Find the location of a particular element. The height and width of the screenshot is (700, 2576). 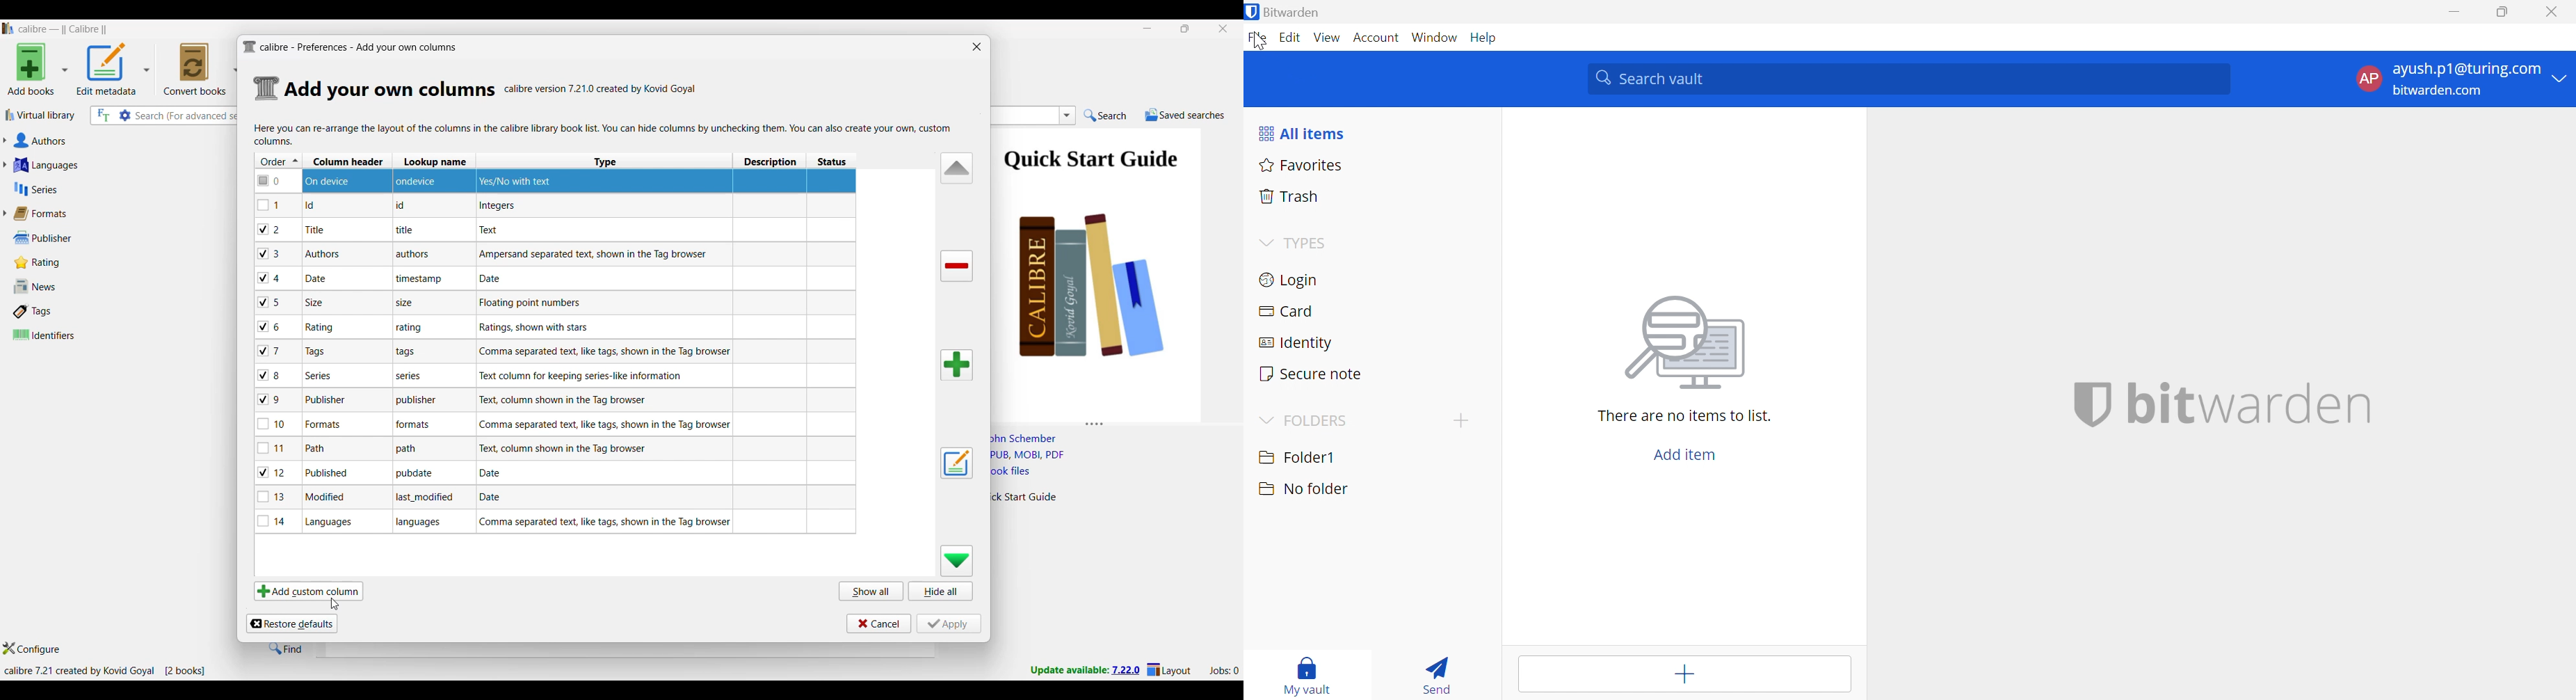

Explanation is located at coordinates (500, 206).